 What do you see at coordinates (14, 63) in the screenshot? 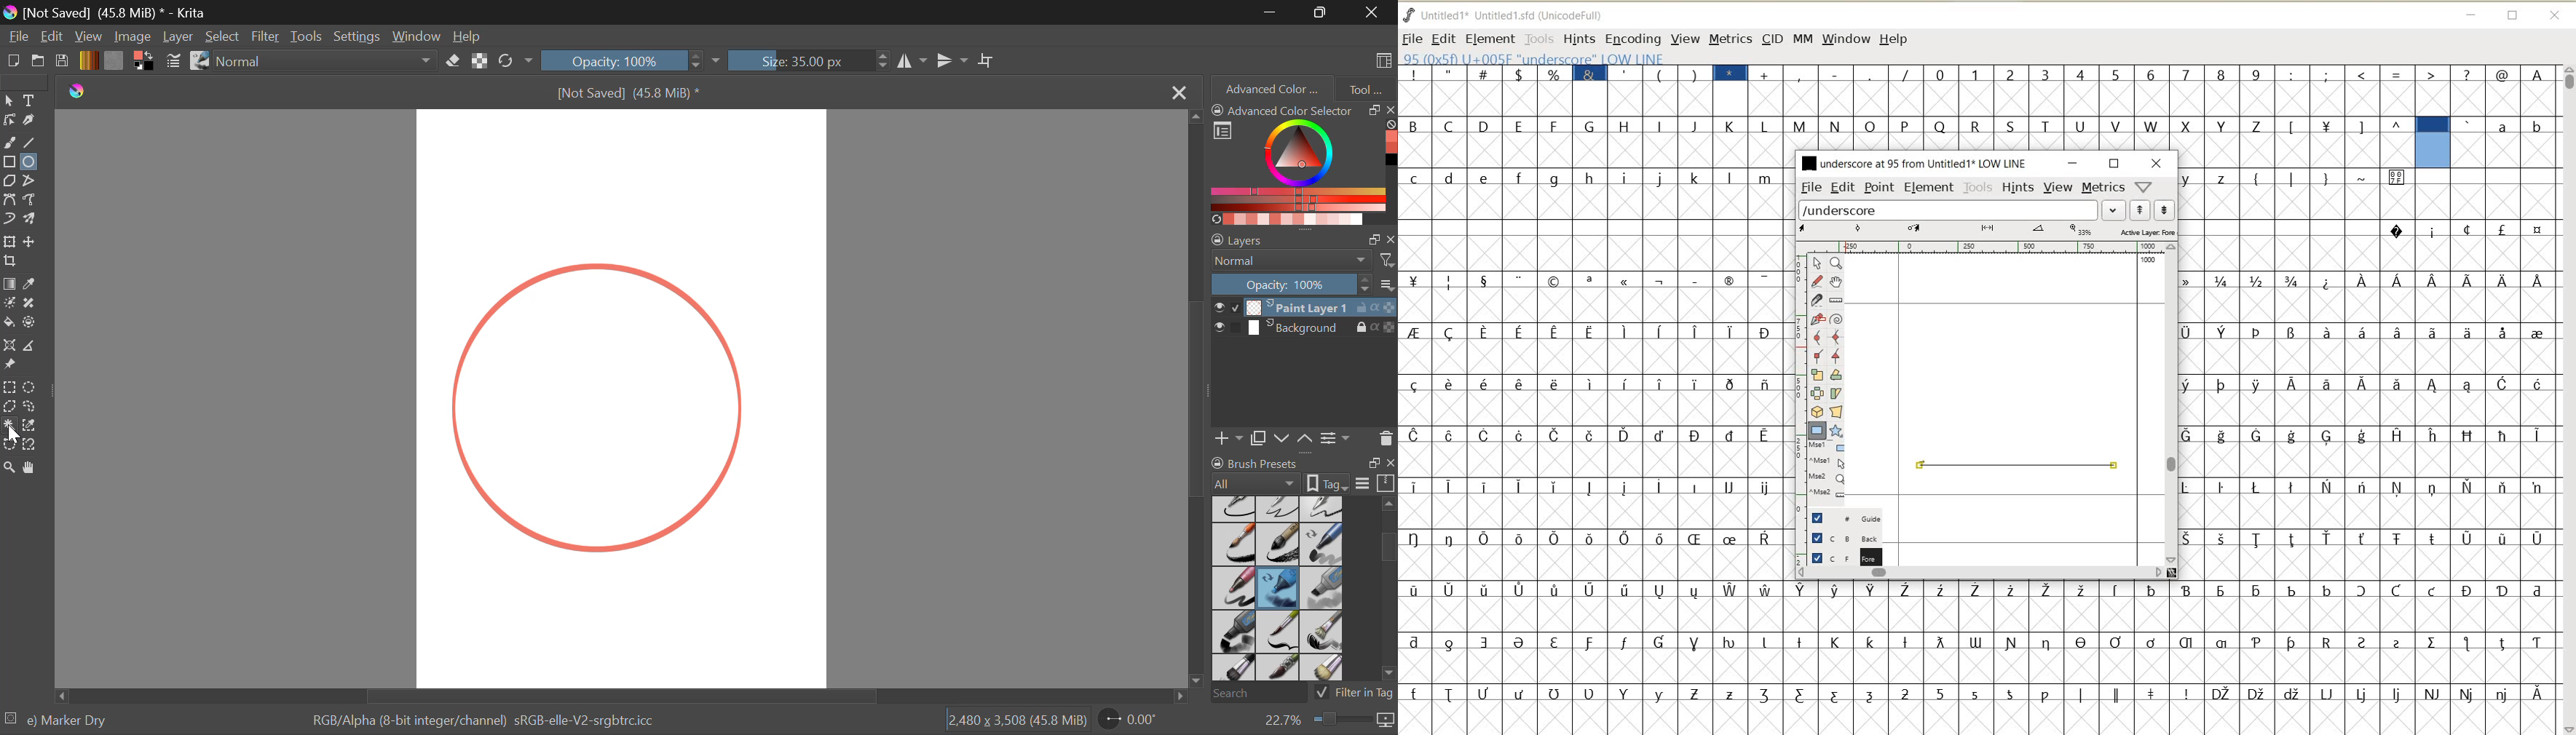
I see `New` at bounding box center [14, 63].